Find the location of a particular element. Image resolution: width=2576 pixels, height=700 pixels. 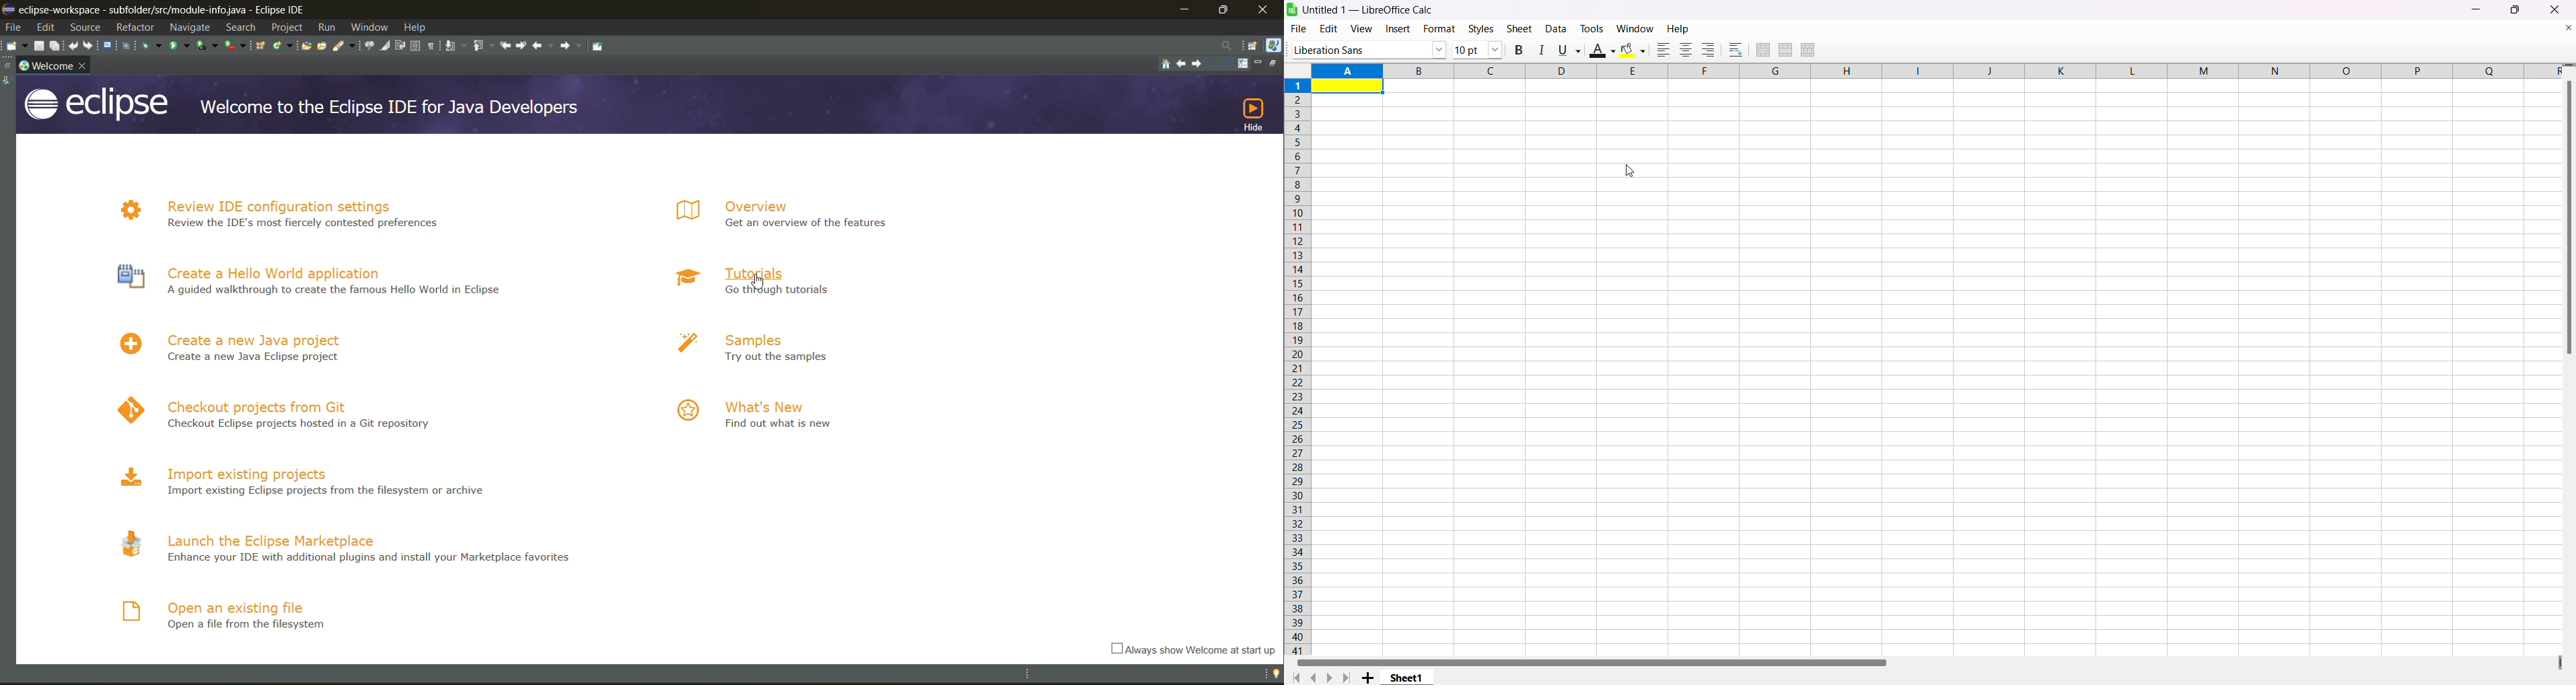

next edit location is located at coordinates (524, 45).